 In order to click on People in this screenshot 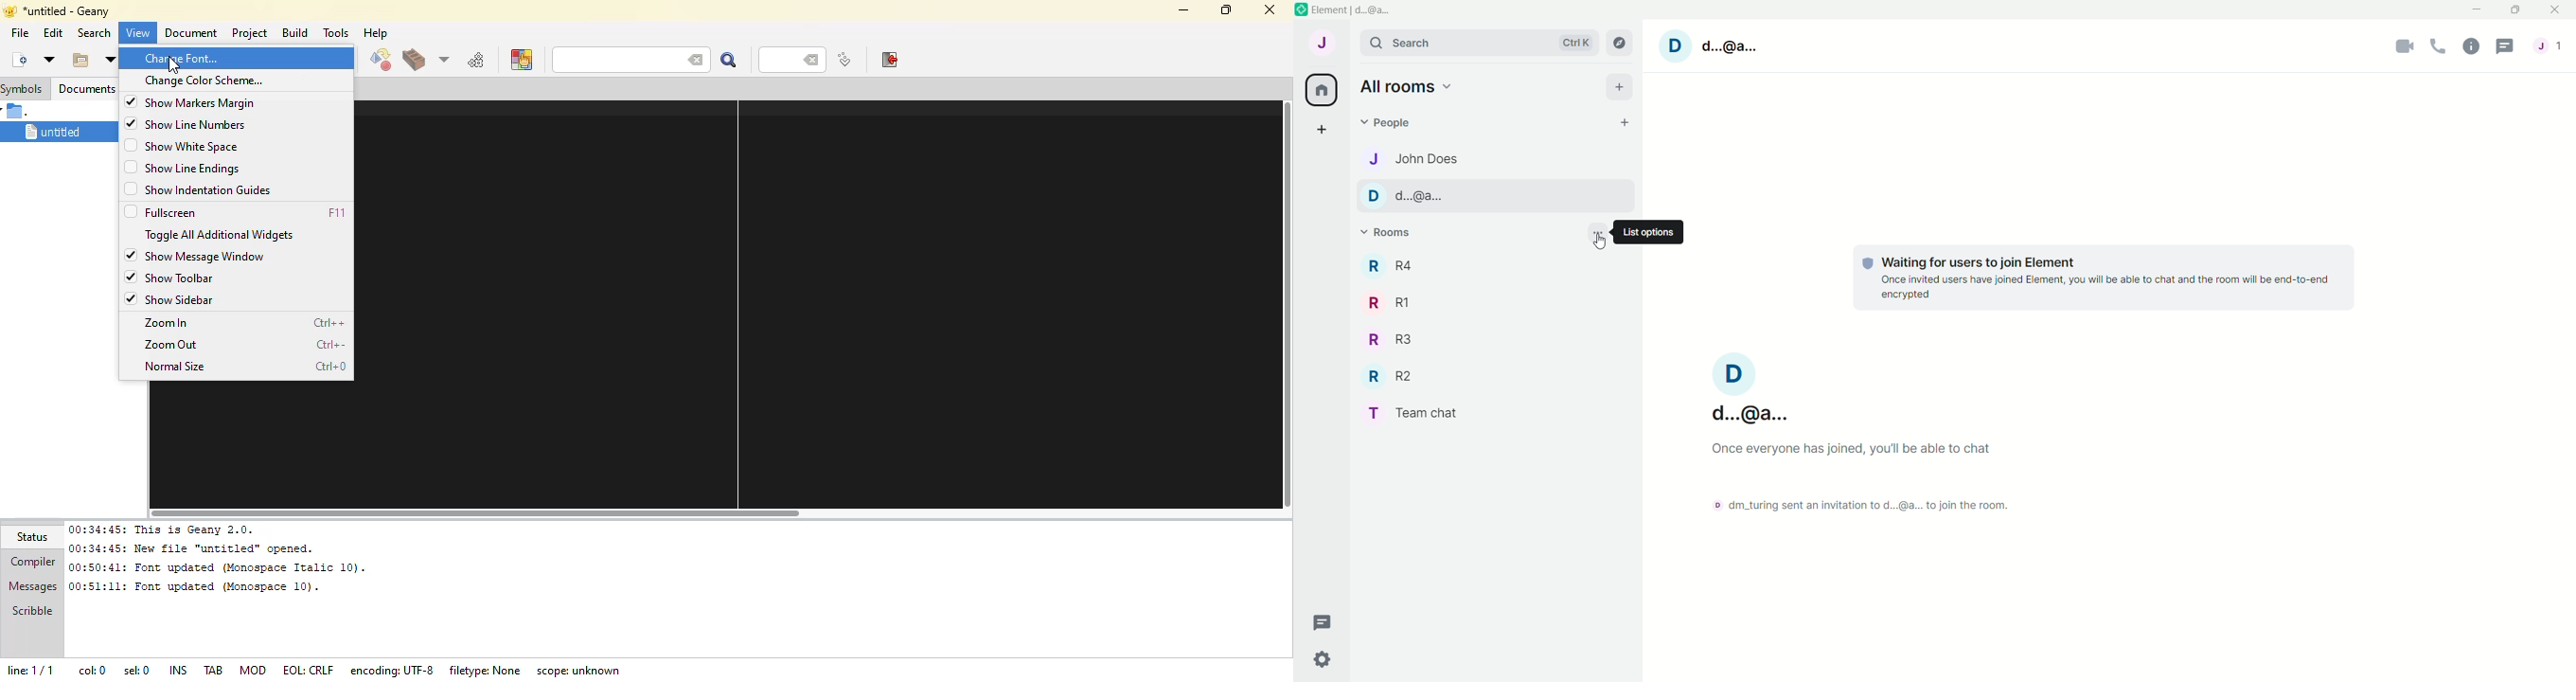, I will do `click(1411, 122)`.